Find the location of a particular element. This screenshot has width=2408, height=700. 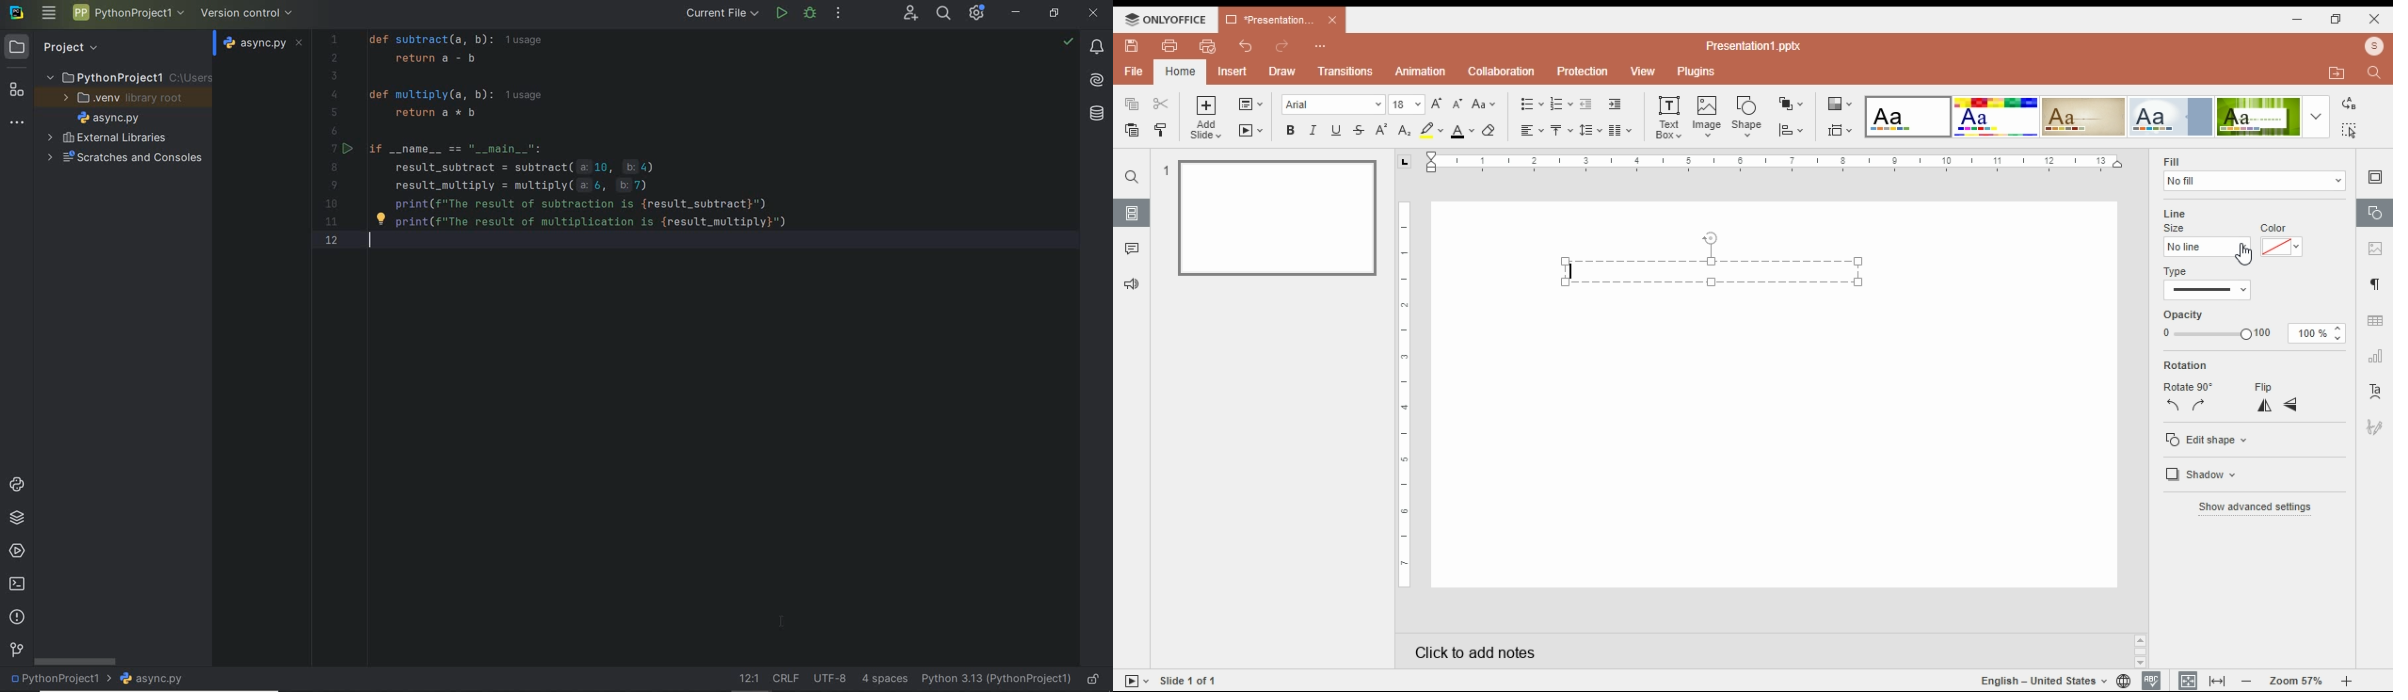

minimize is located at coordinates (1016, 12).